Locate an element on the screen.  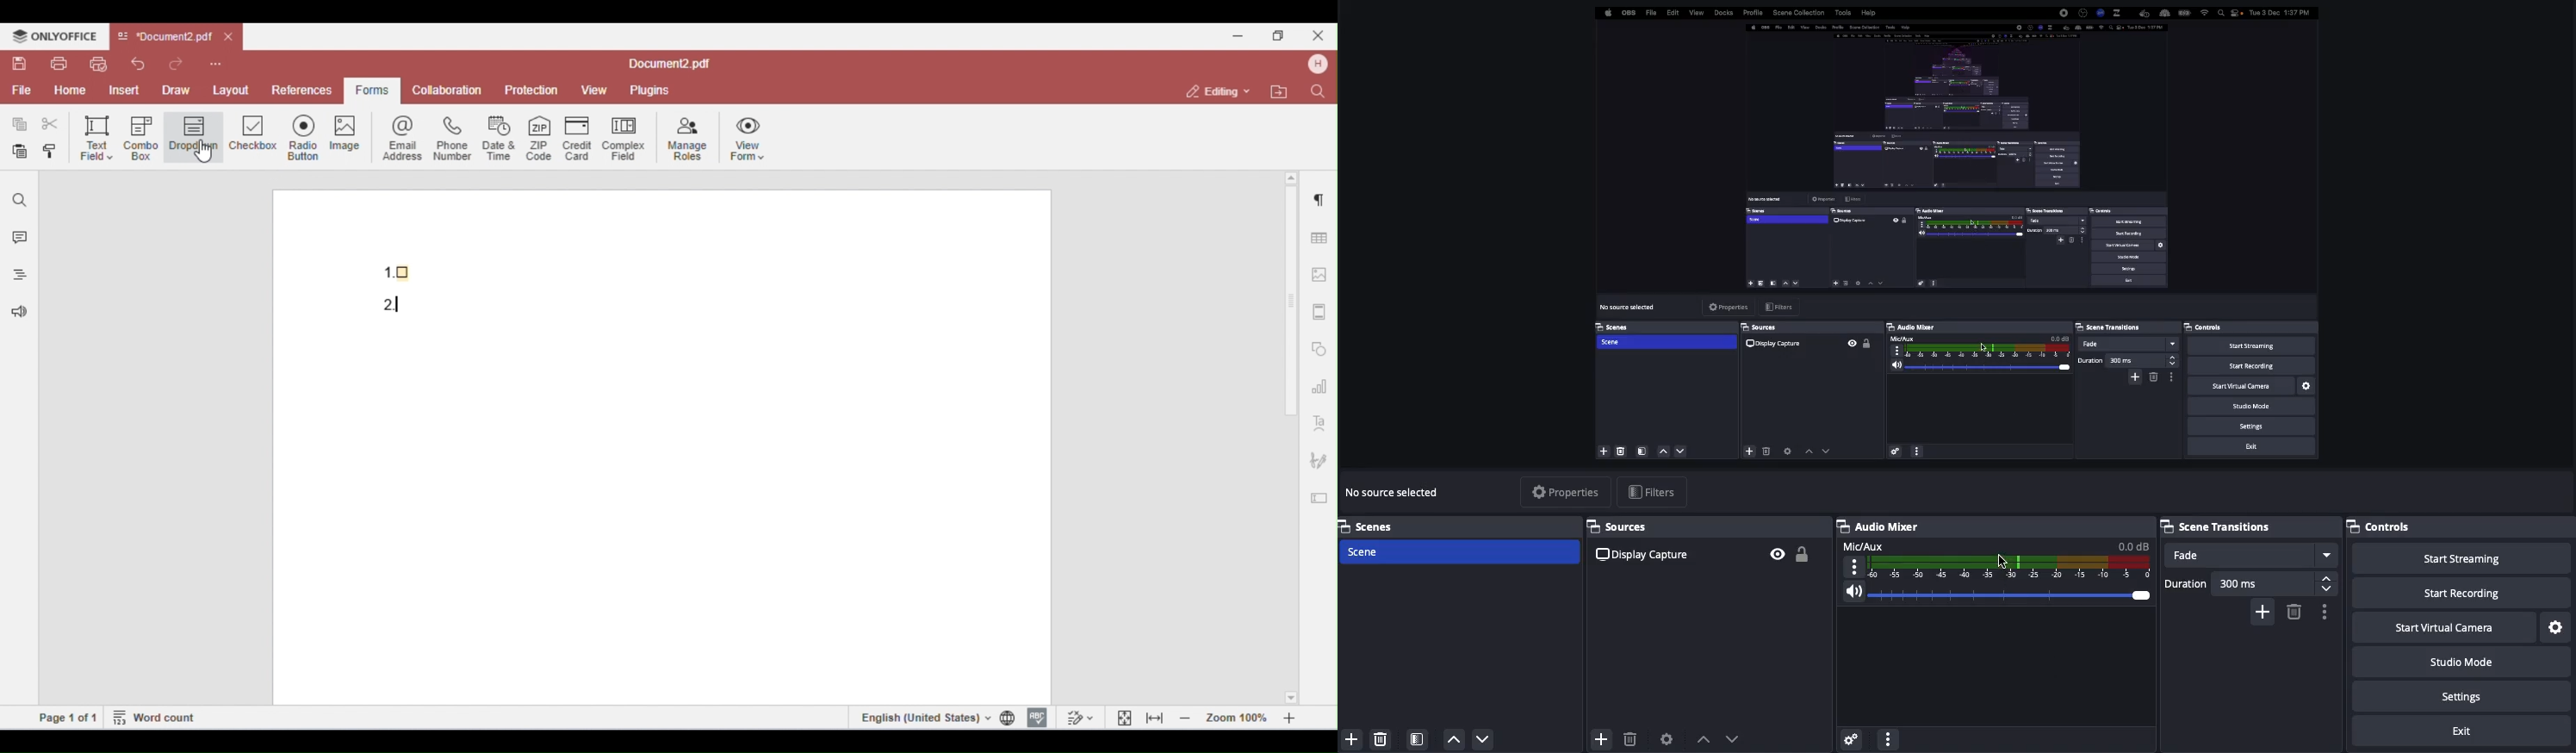
Audio mixer is located at coordinates (1884, 526).